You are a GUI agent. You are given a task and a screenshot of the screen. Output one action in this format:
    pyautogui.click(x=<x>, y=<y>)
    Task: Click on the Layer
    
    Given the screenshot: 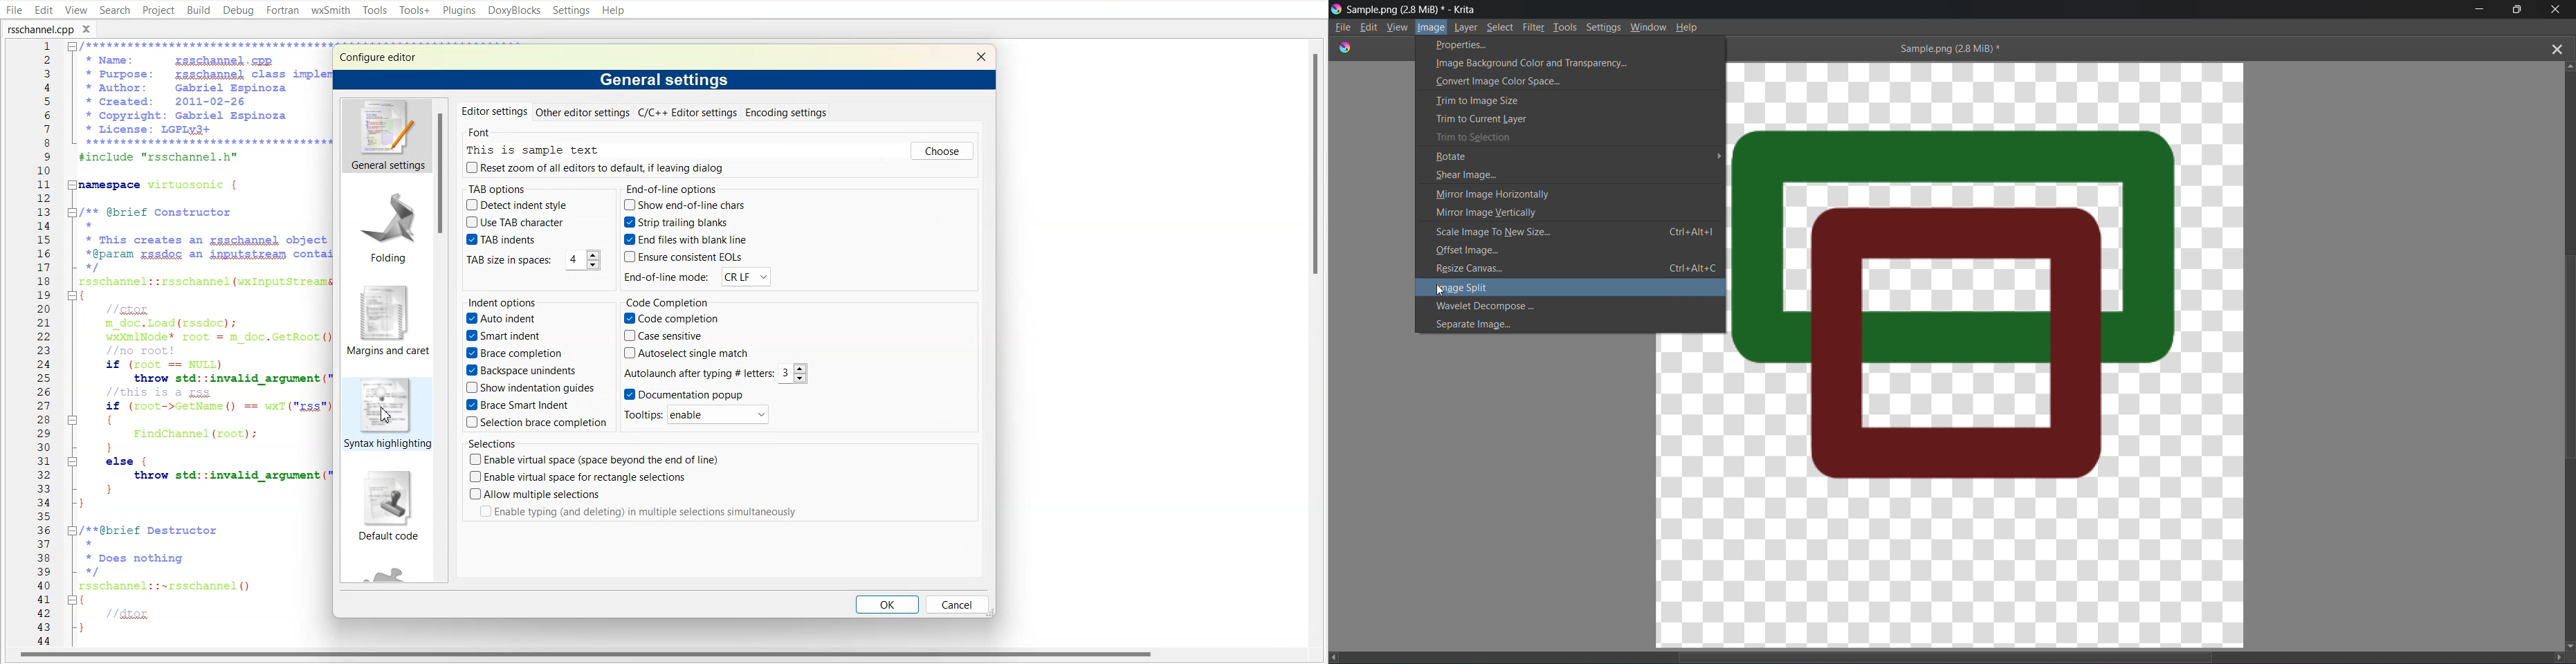 What is the action you would take?
    pyautogui.click(x=1468, y=27)
    